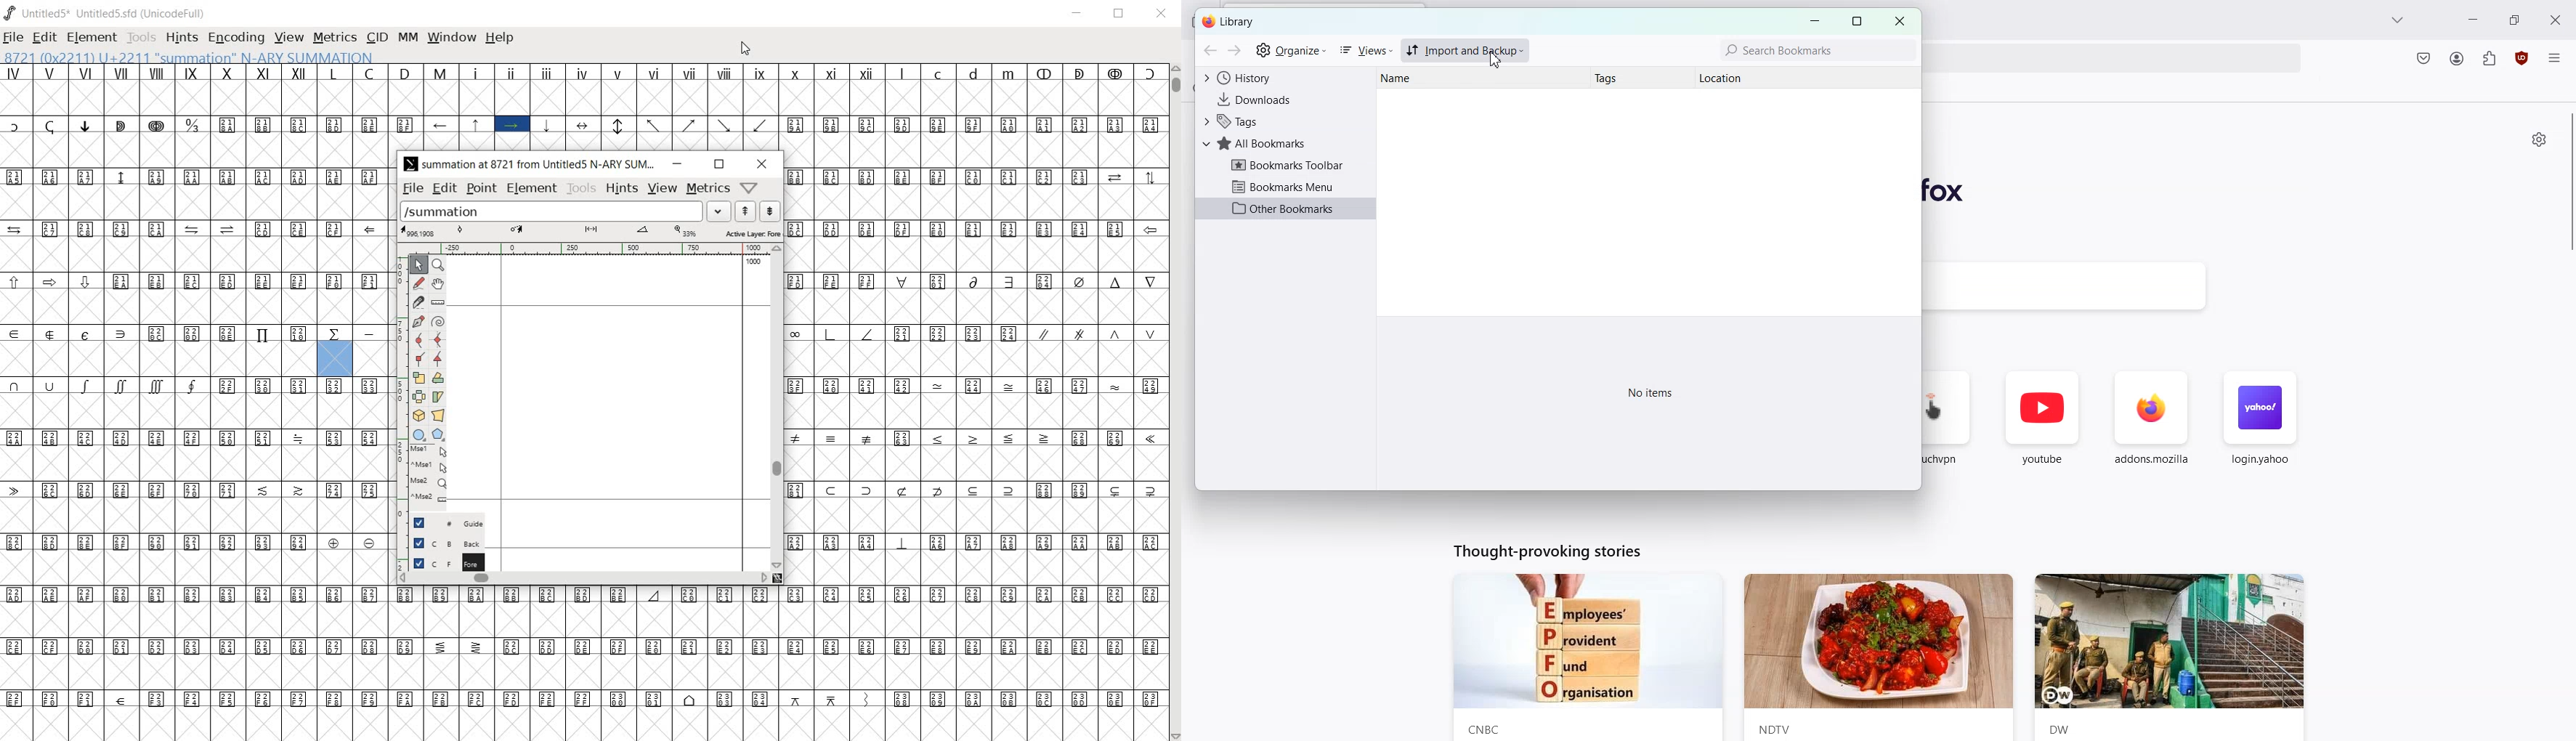 The width and height of the screenshot is (2576, 756). I want to click on show the next word on the list, so click(747, 211).